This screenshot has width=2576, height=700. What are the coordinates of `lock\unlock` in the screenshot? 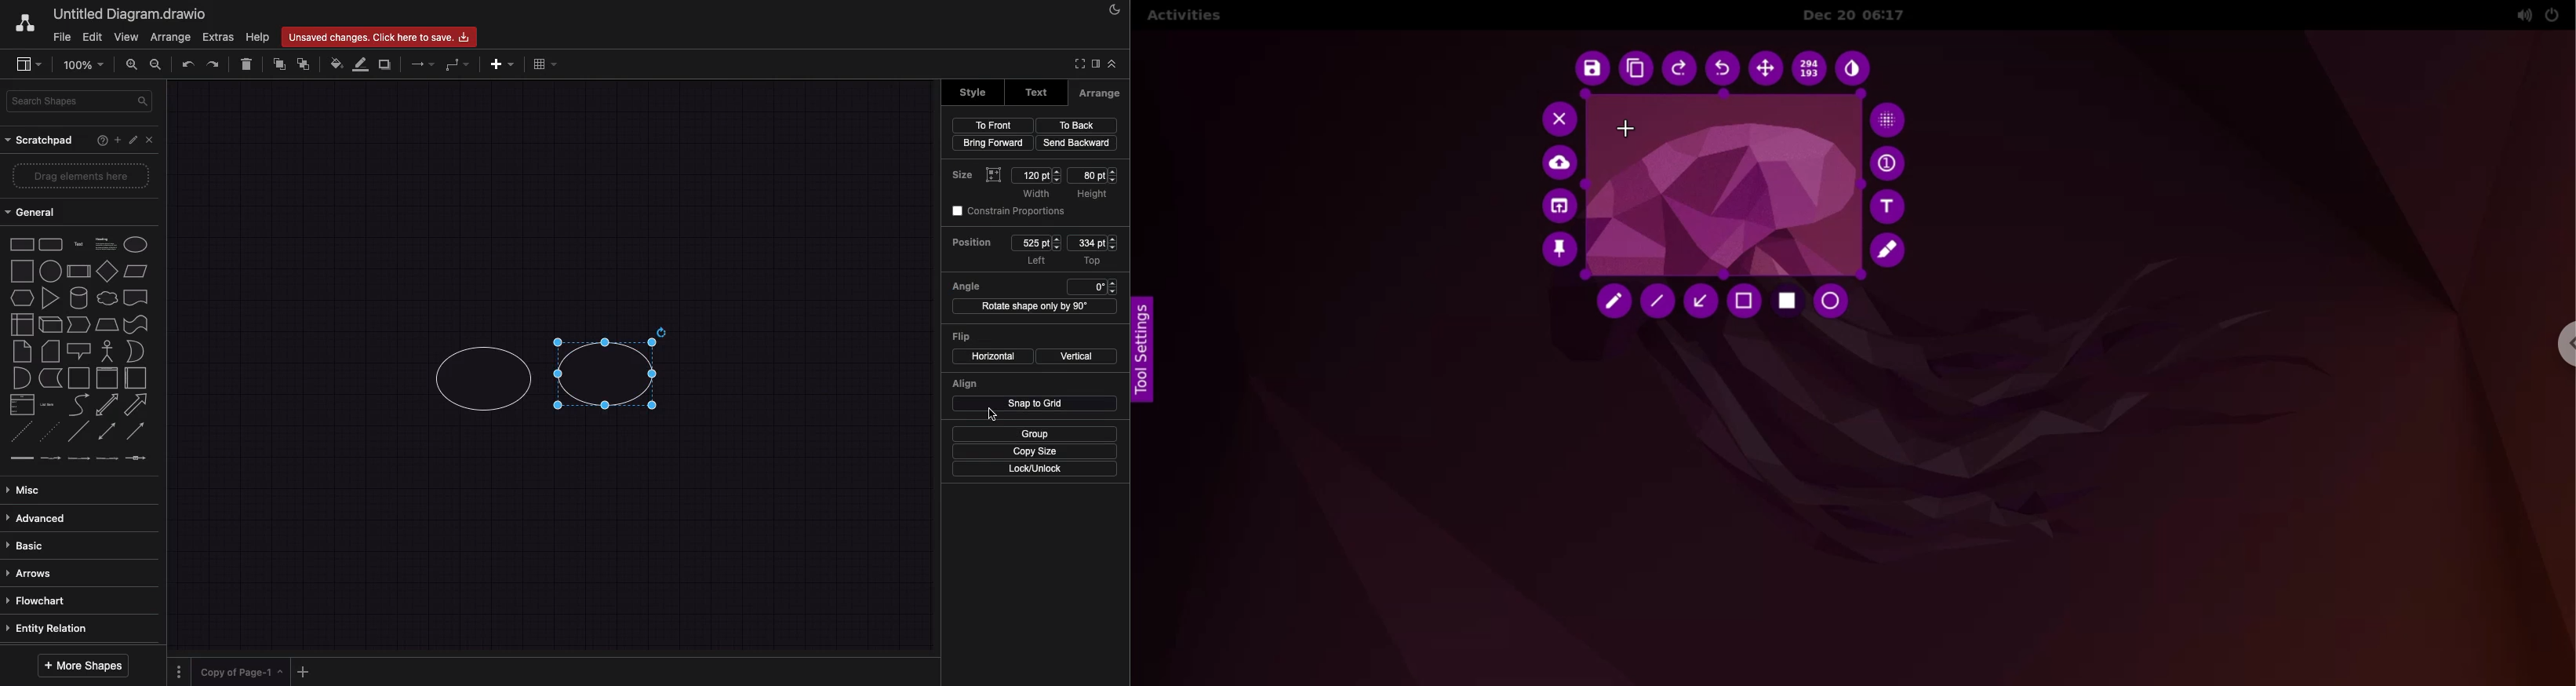 It's located at (1035, 469).